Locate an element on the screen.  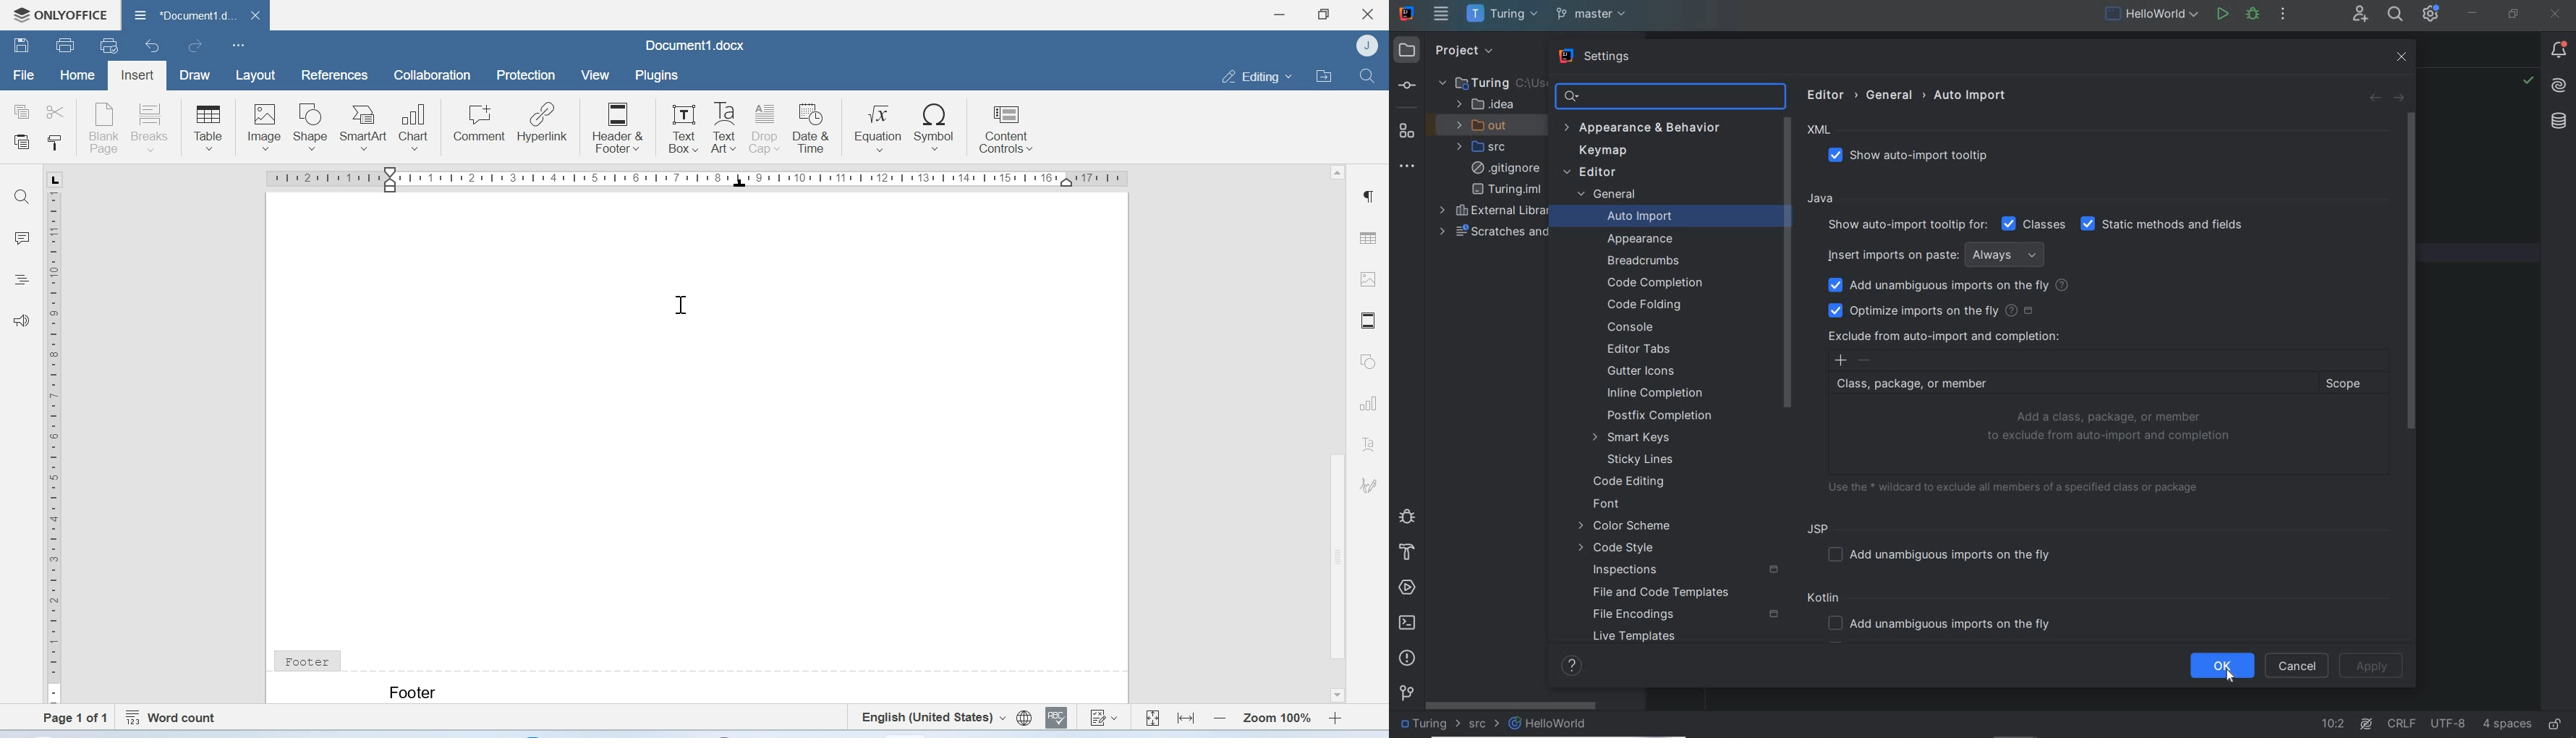
turing.iml is located at coordinates (1506, 189).